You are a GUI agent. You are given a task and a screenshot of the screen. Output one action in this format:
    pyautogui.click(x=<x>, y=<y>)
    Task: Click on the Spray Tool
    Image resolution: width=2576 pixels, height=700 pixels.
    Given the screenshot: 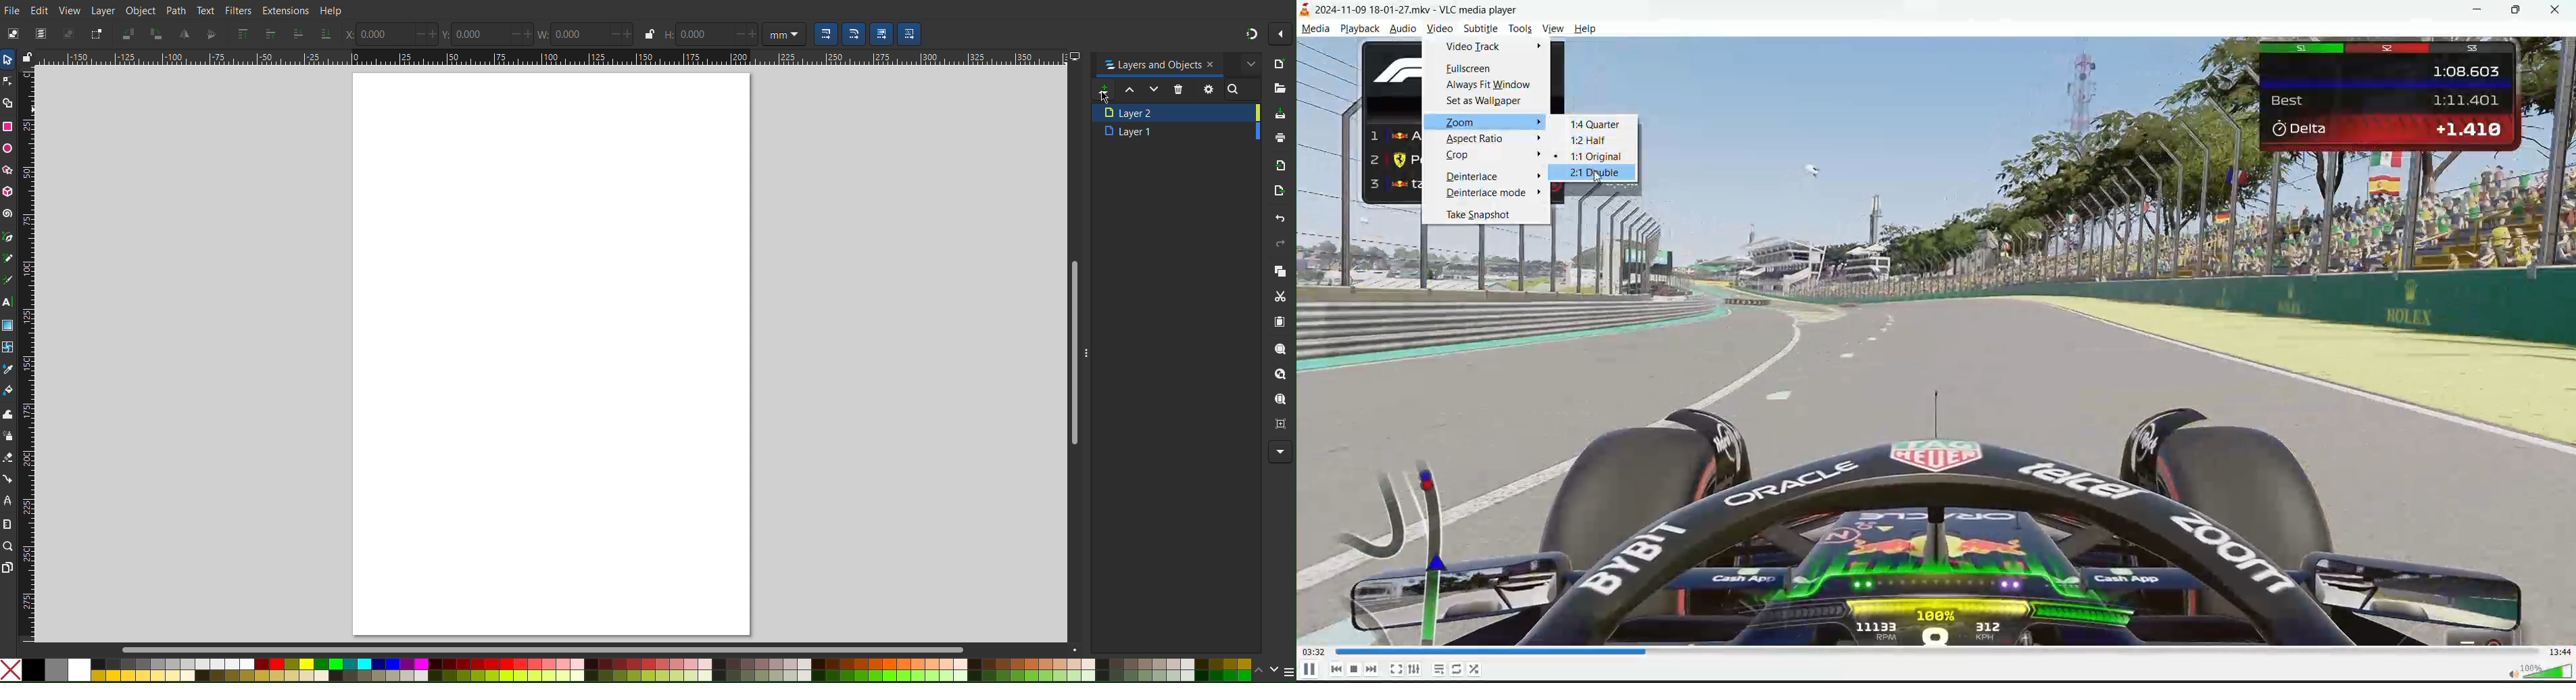 What is the action you would take?
    pyautogui.click(x=9, y=437)
    